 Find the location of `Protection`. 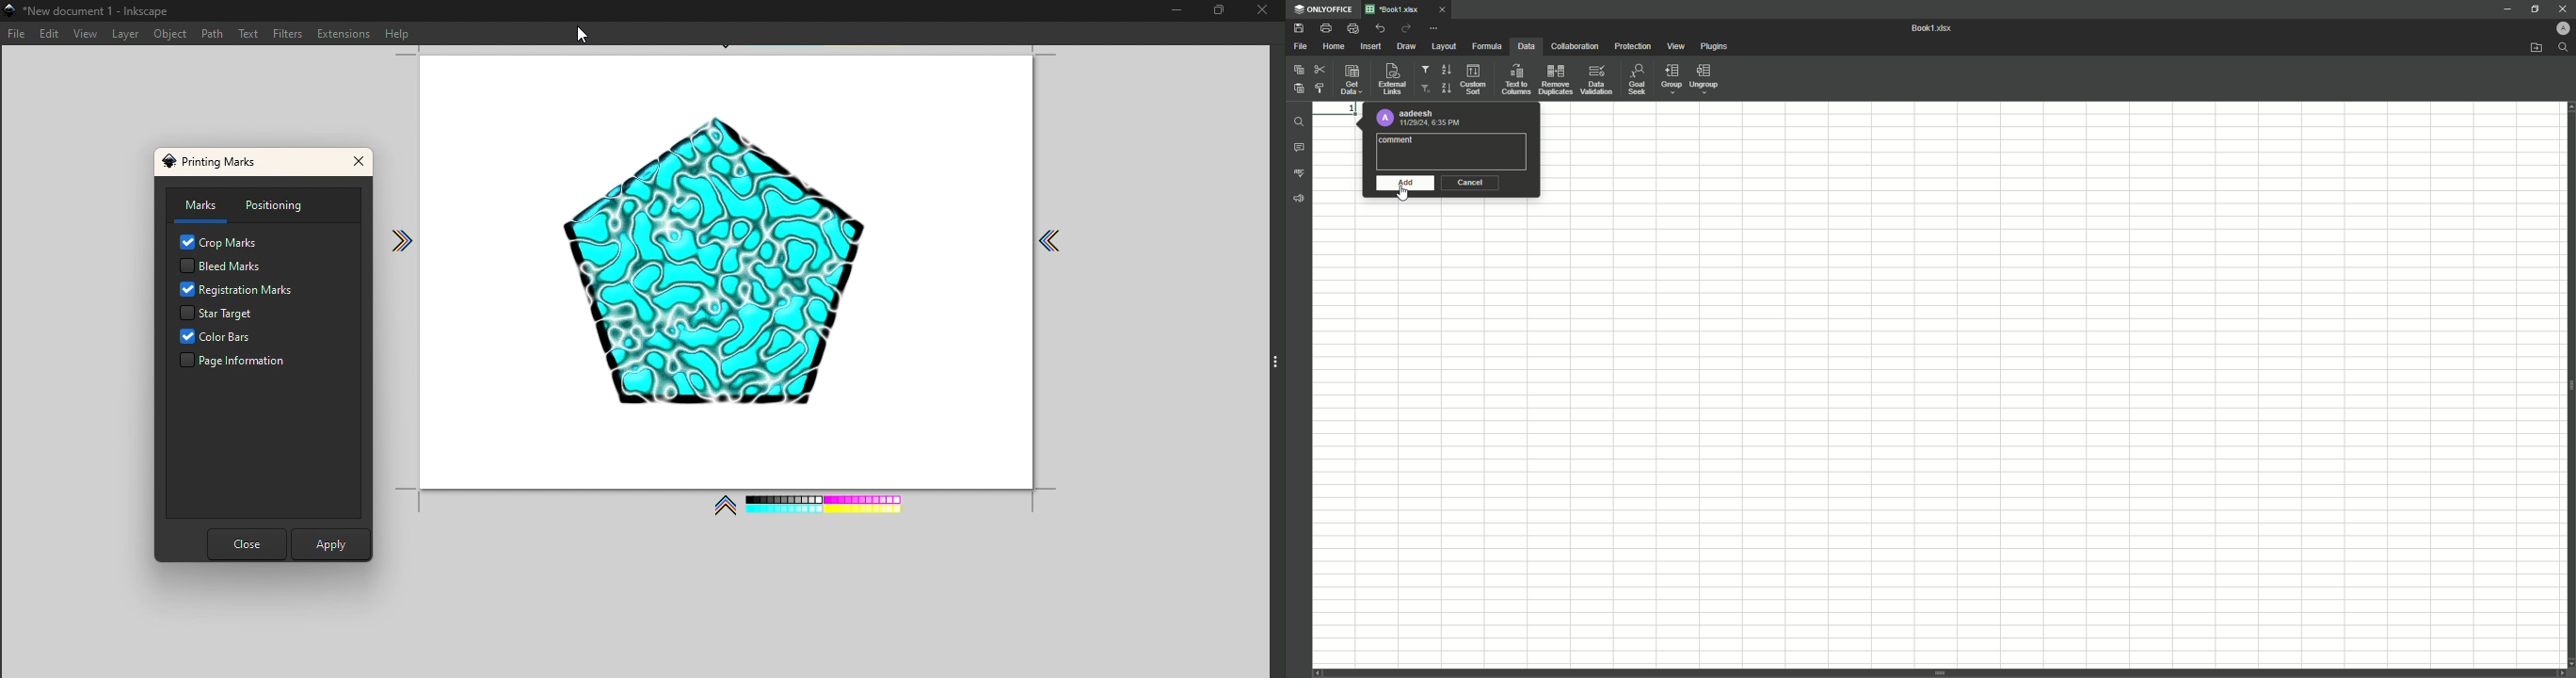

Protection is located at coordinates (1633, 47).